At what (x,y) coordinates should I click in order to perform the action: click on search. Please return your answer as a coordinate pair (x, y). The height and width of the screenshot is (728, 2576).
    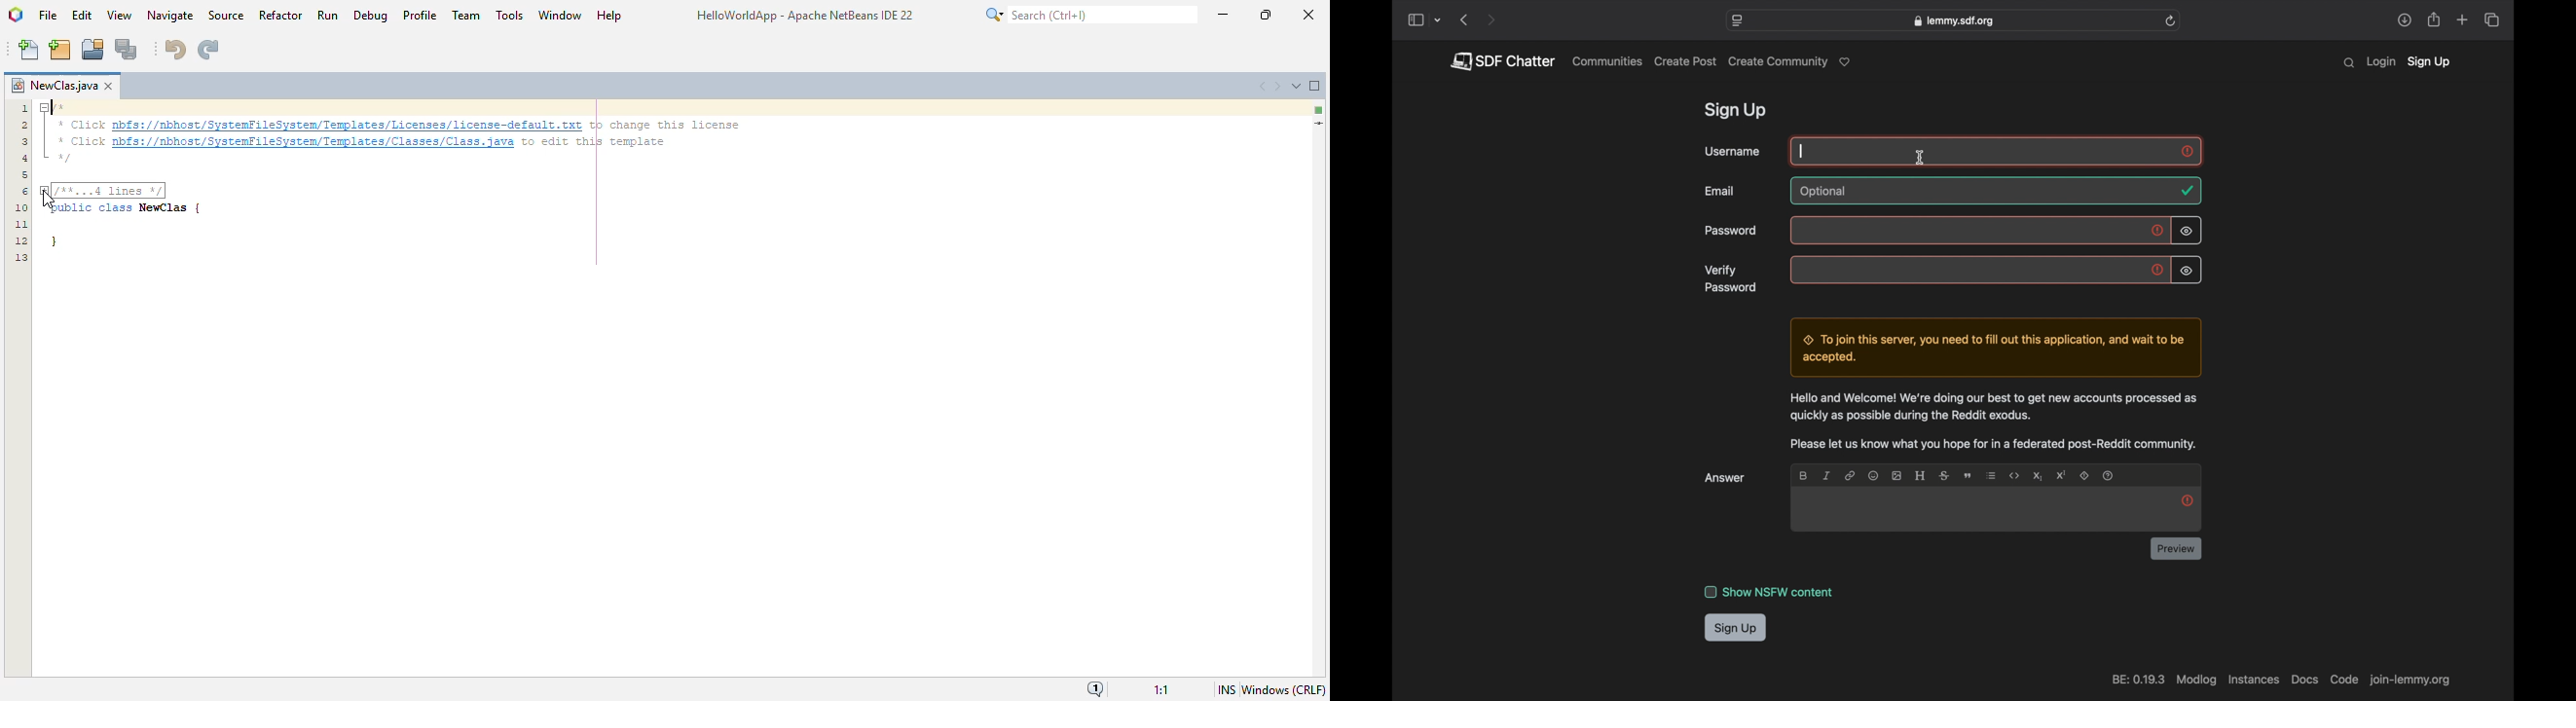
    Looking at the image, I should click on (2349, 63).